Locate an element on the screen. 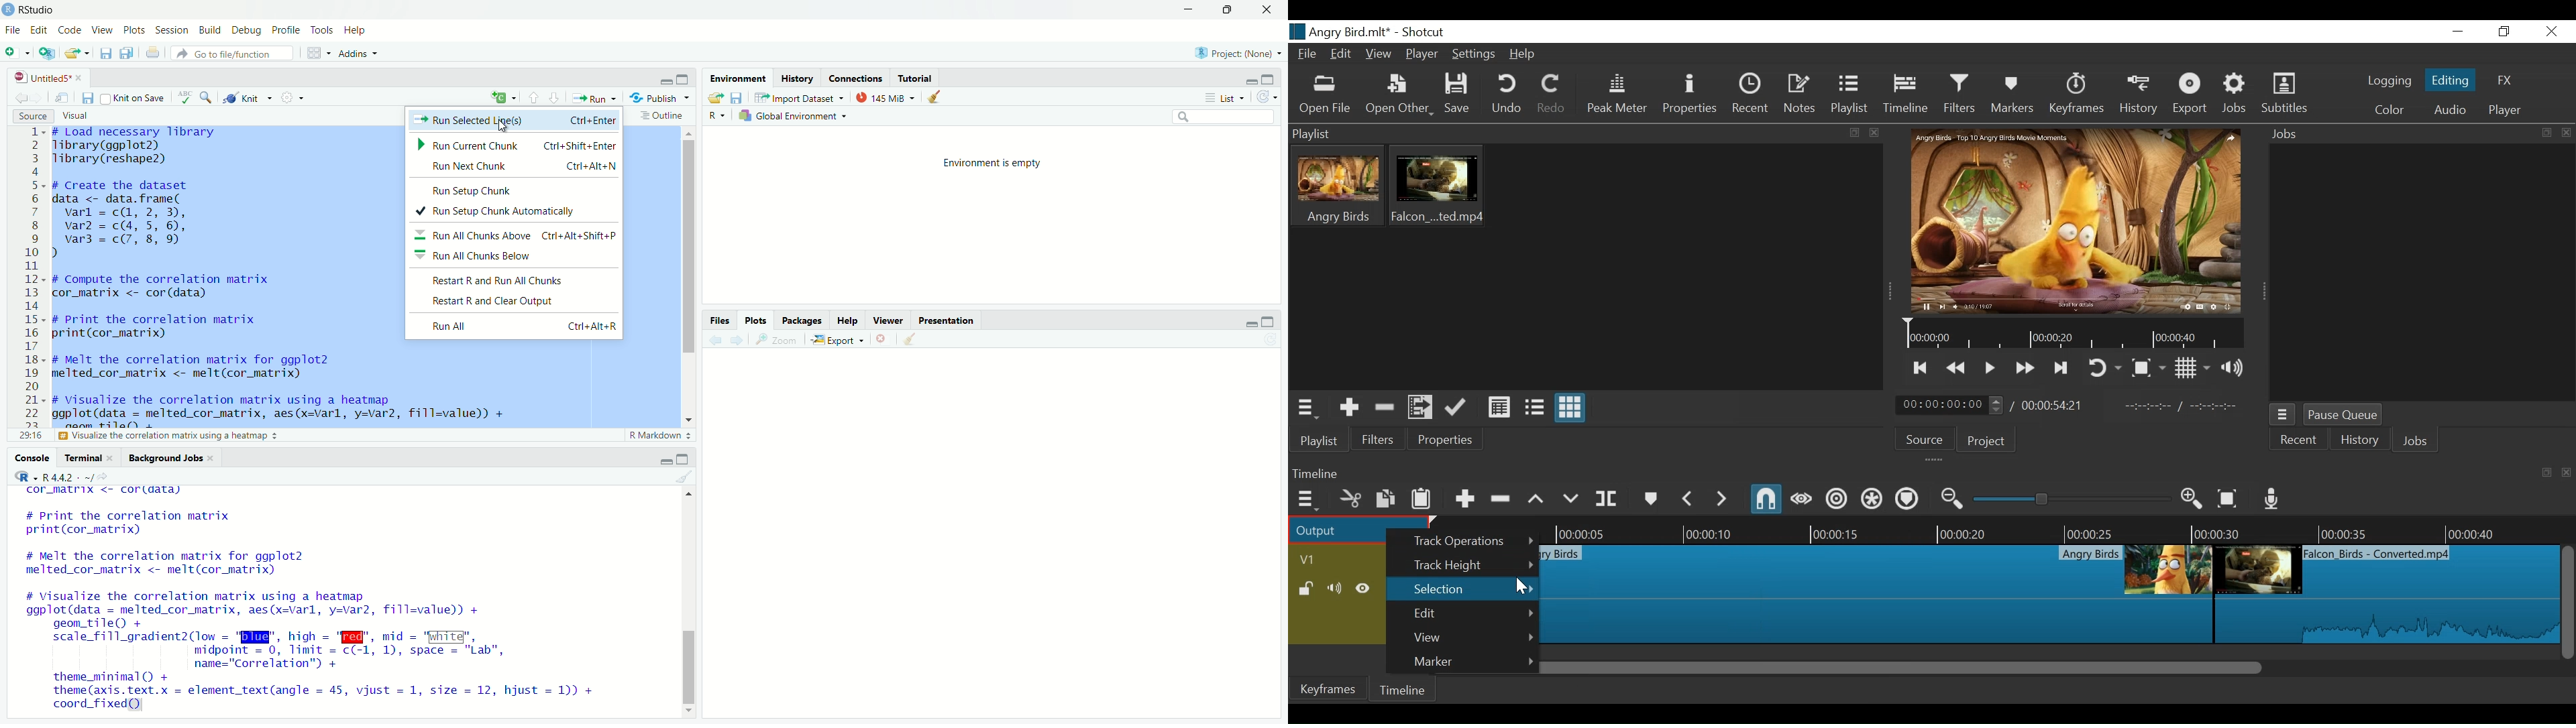  File is located at coordinates (1307, 54).